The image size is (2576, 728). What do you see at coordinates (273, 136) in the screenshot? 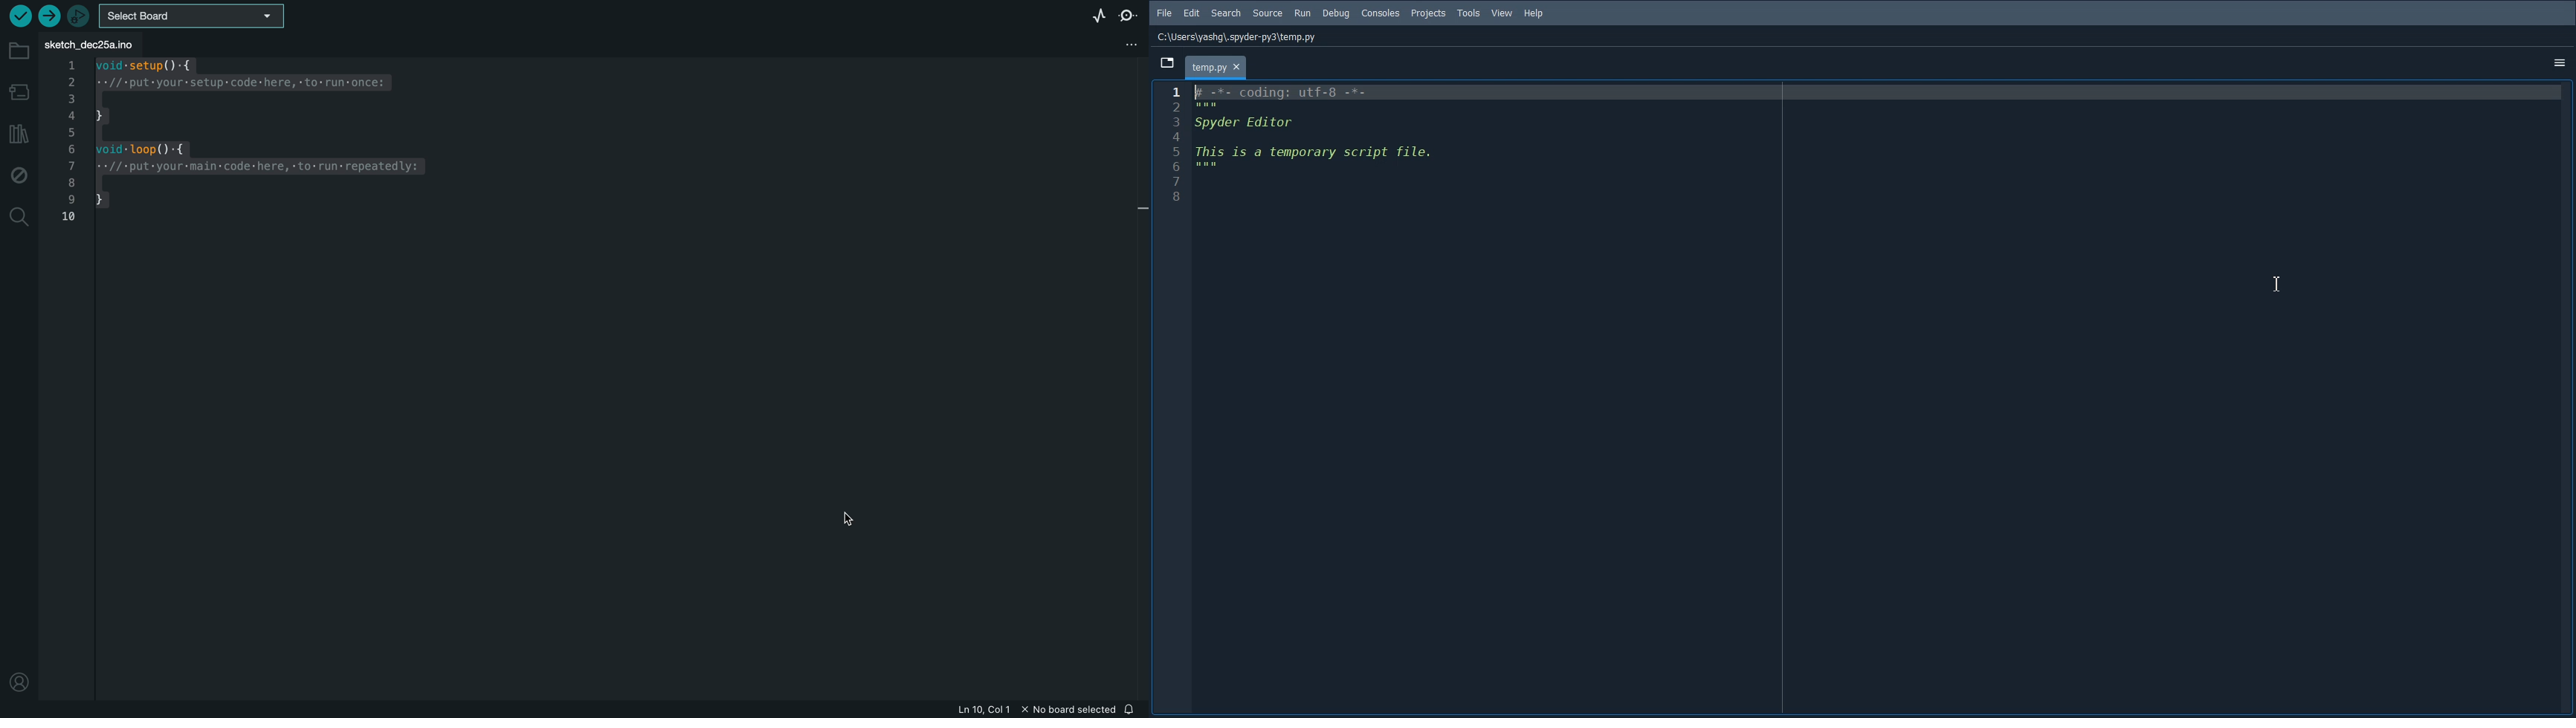
I see `code` at bounding box center [273, 136].